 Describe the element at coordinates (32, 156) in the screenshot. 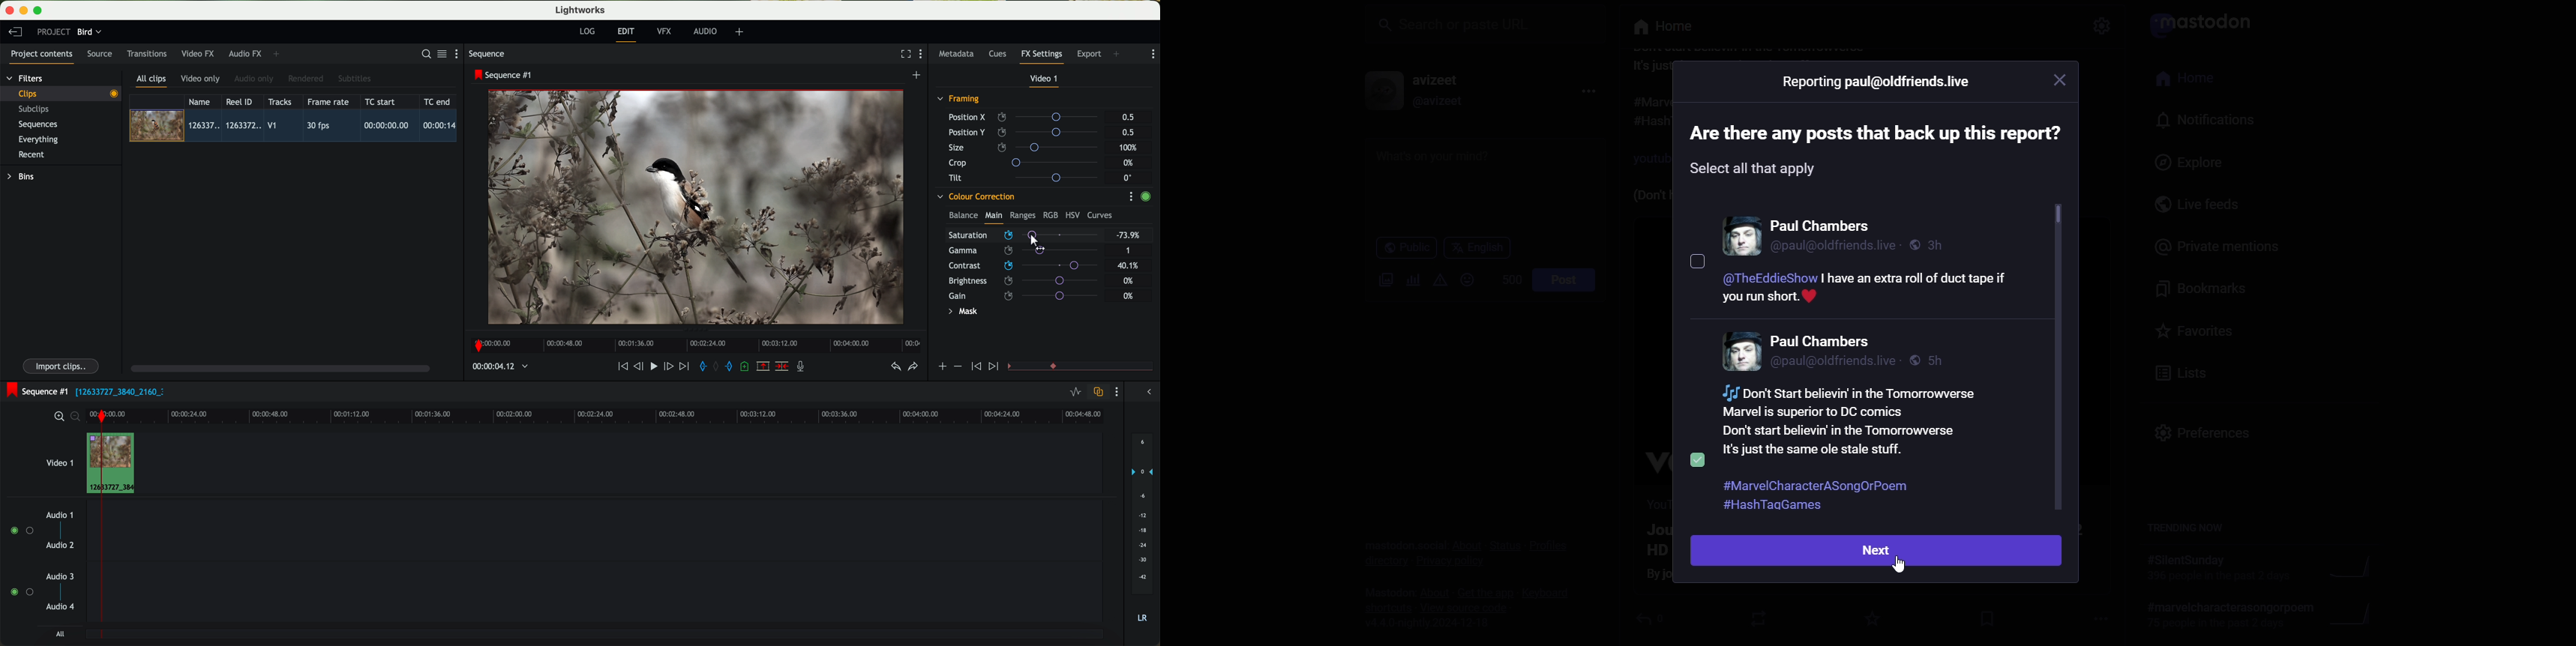

I see `recent` at that location.